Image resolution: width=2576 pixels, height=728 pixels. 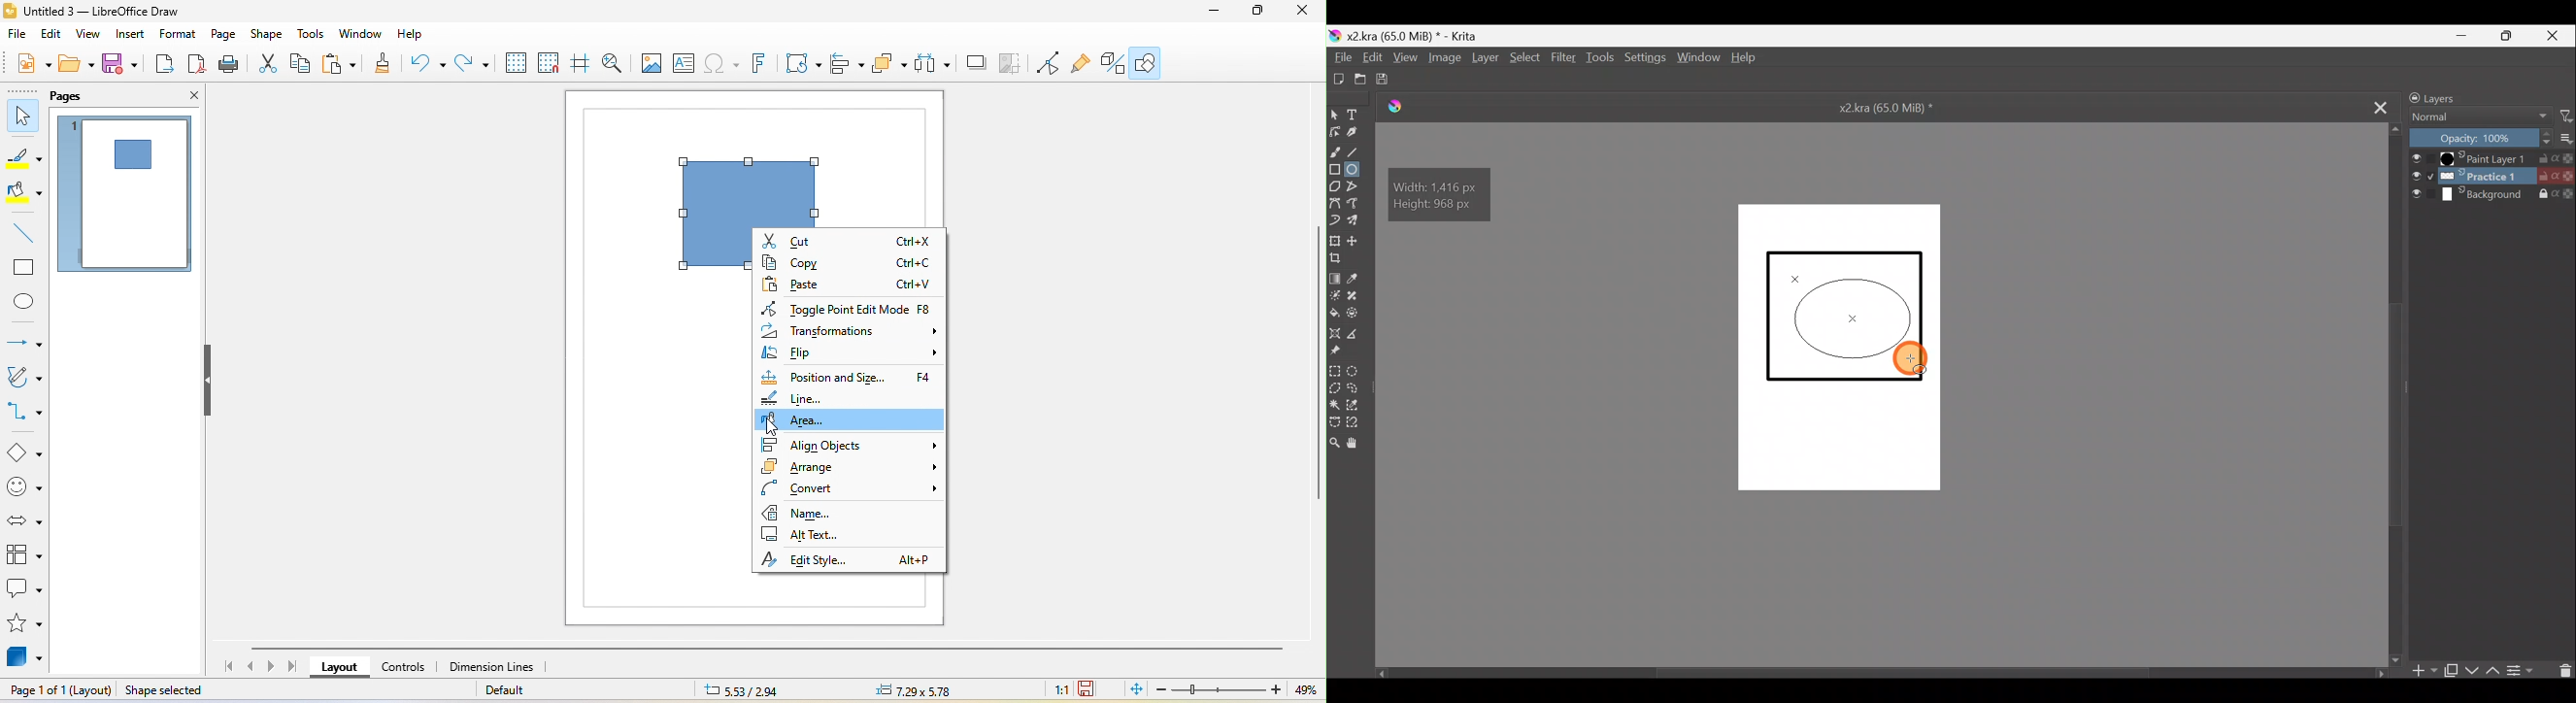 What do you see at coordinates (250, 666) in the screenshot?
I see `previous page` at bounding box center [250, 666].